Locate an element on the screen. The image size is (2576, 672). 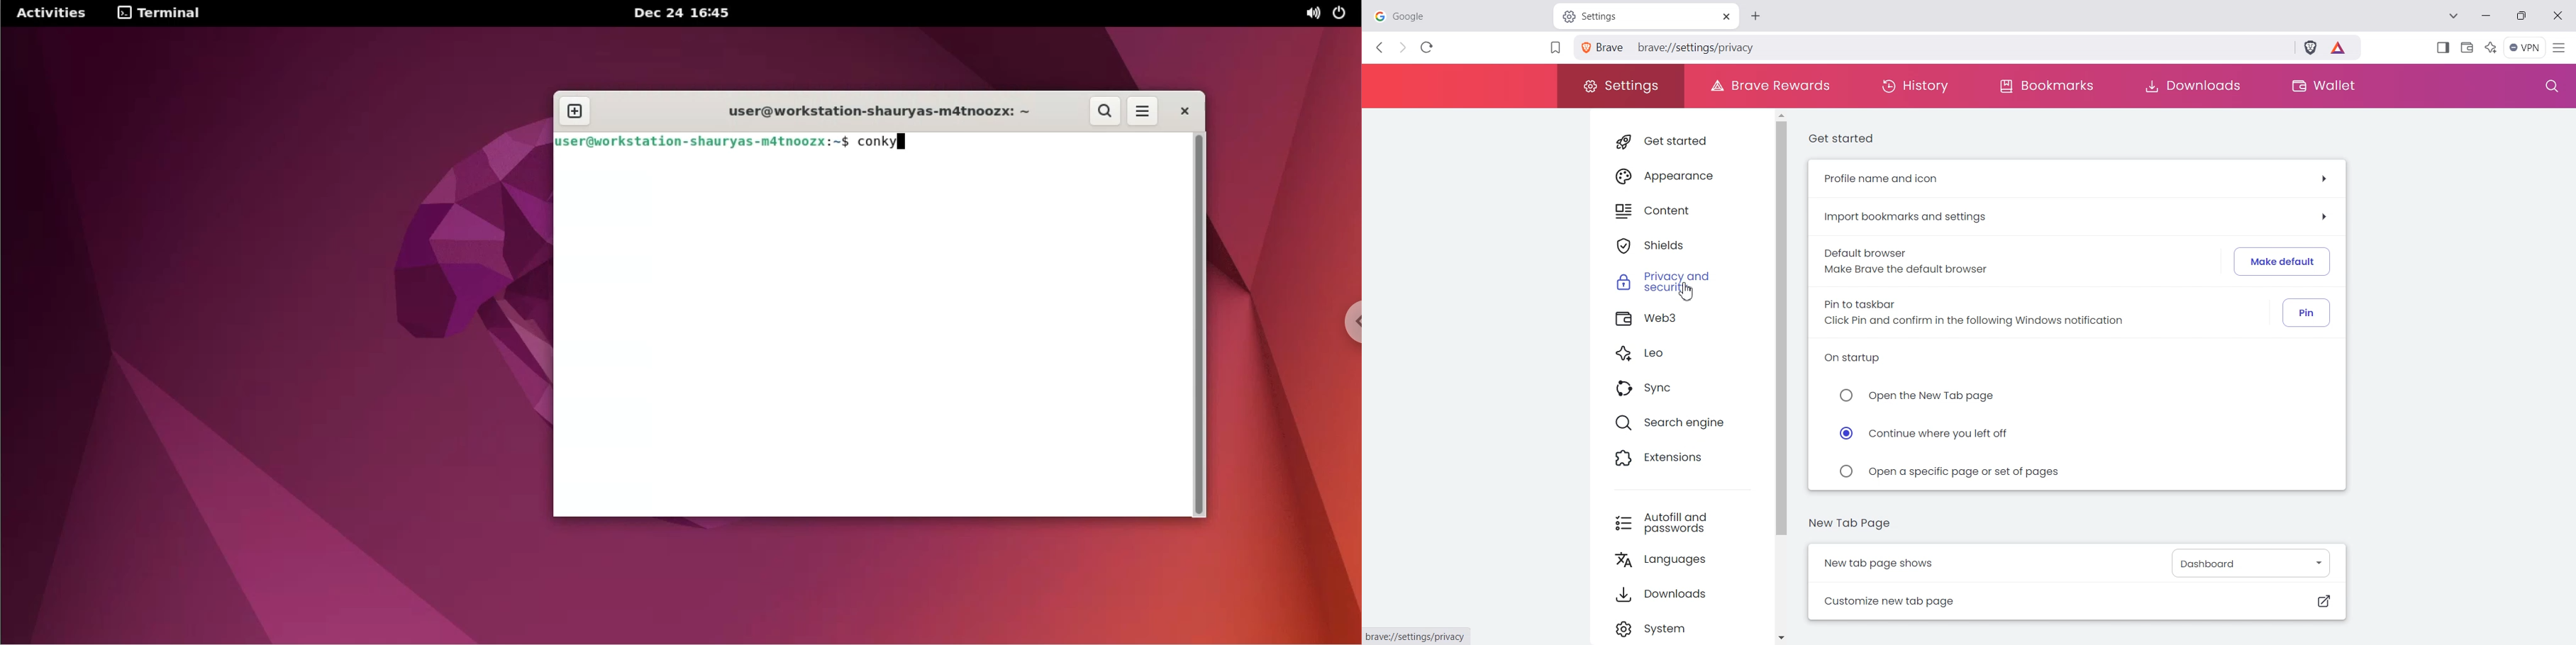
Cursor is located at coordinates (1687, 292).